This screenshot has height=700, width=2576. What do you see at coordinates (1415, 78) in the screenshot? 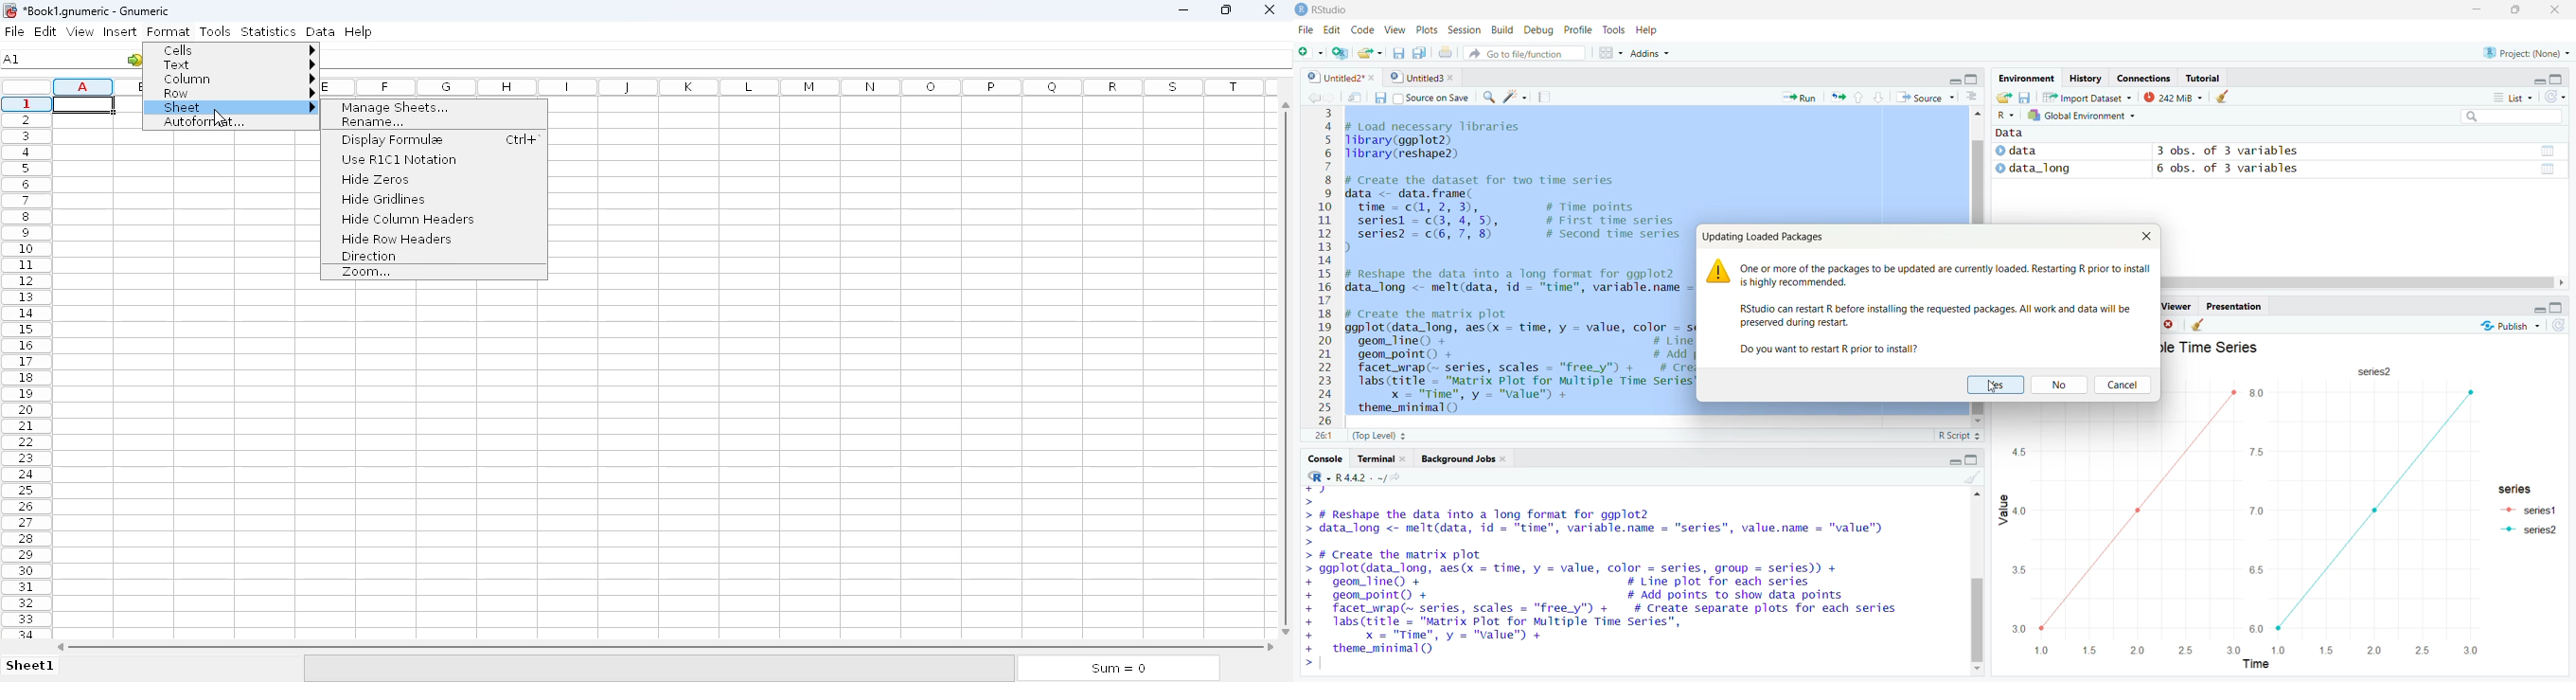
I see `Untitled3` at bounding box center [1415, 78].